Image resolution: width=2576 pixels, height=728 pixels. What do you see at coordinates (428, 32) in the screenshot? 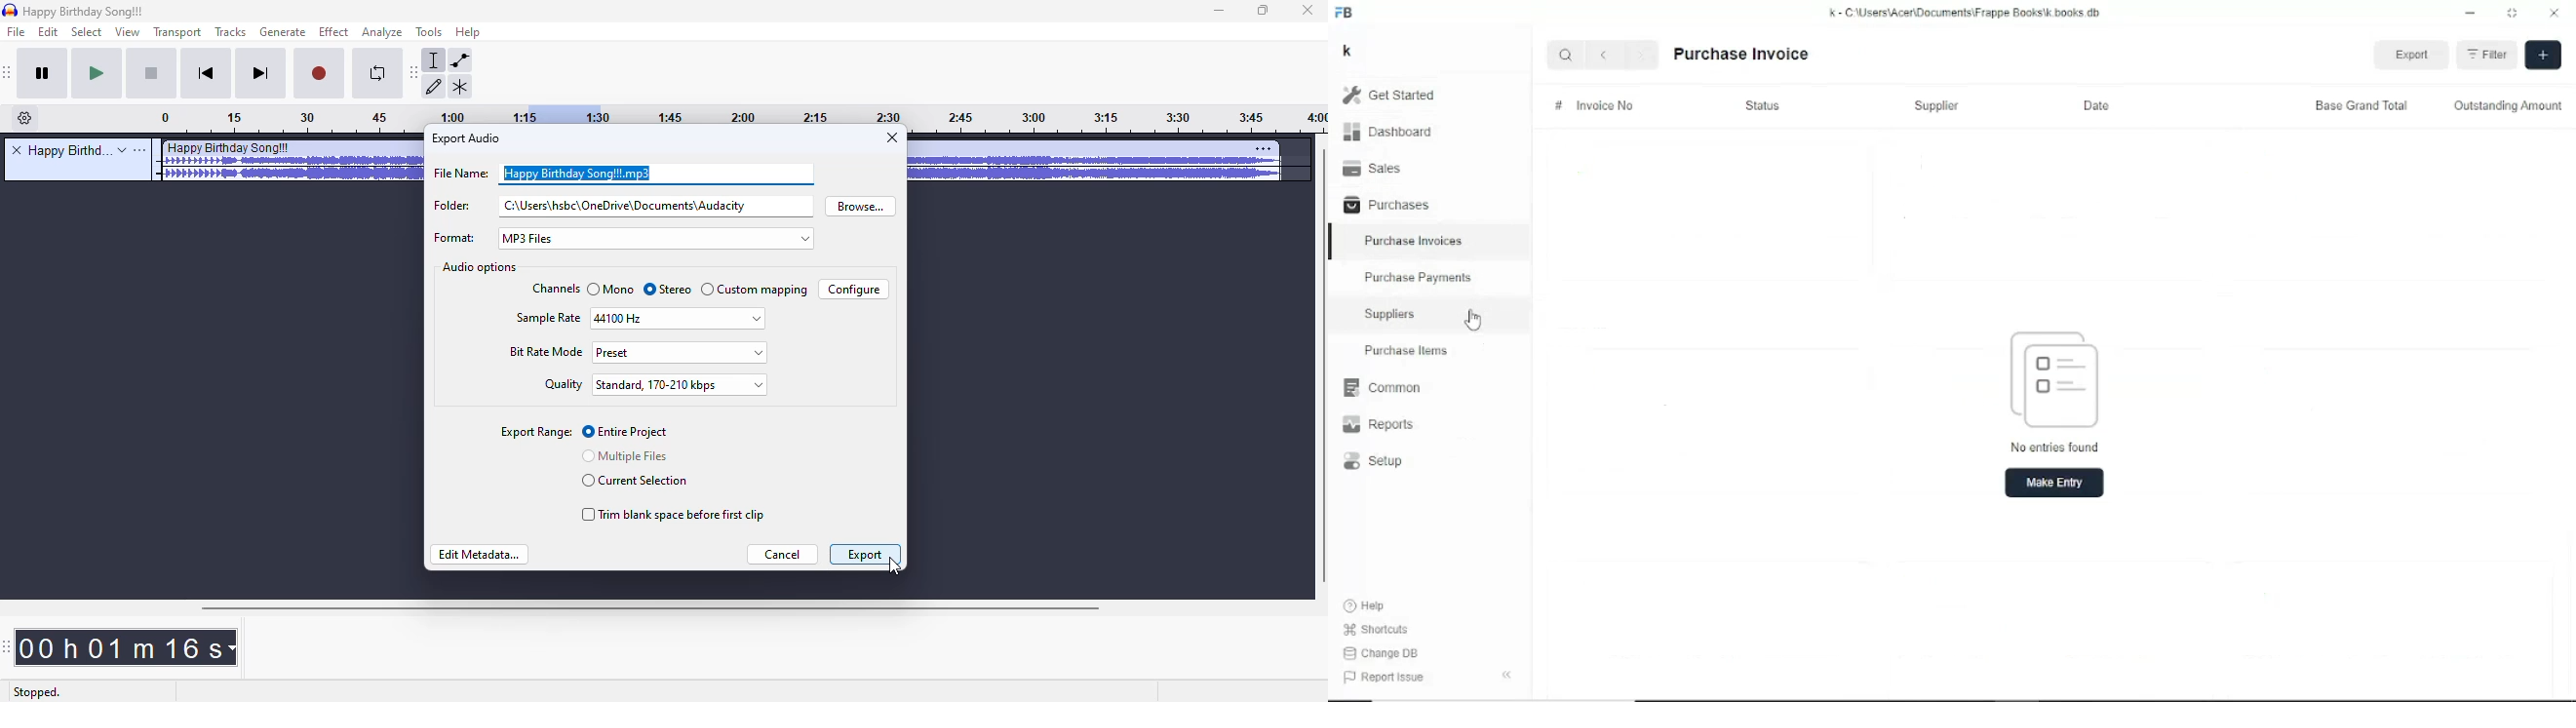
I see `tools` at bounding box center [428, 32].